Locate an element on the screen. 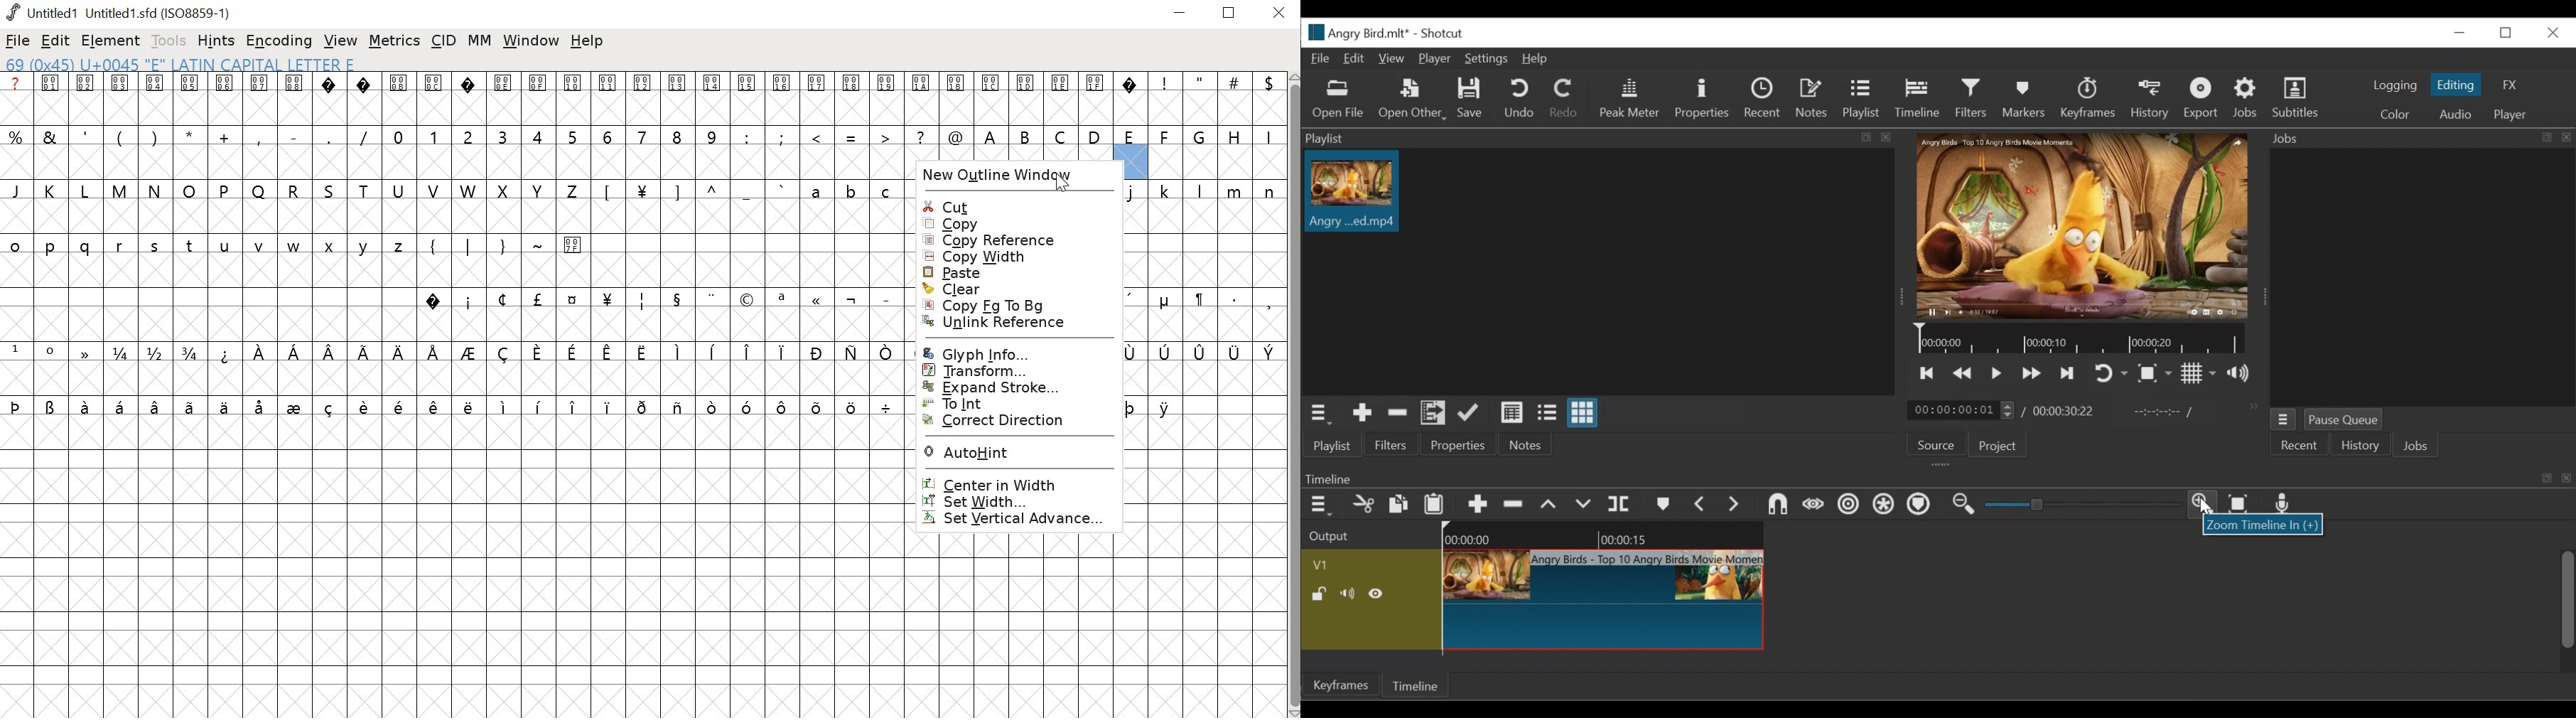 This screenshot has width=2576, height=728. empty cells is located at coordinates (1203, 247).